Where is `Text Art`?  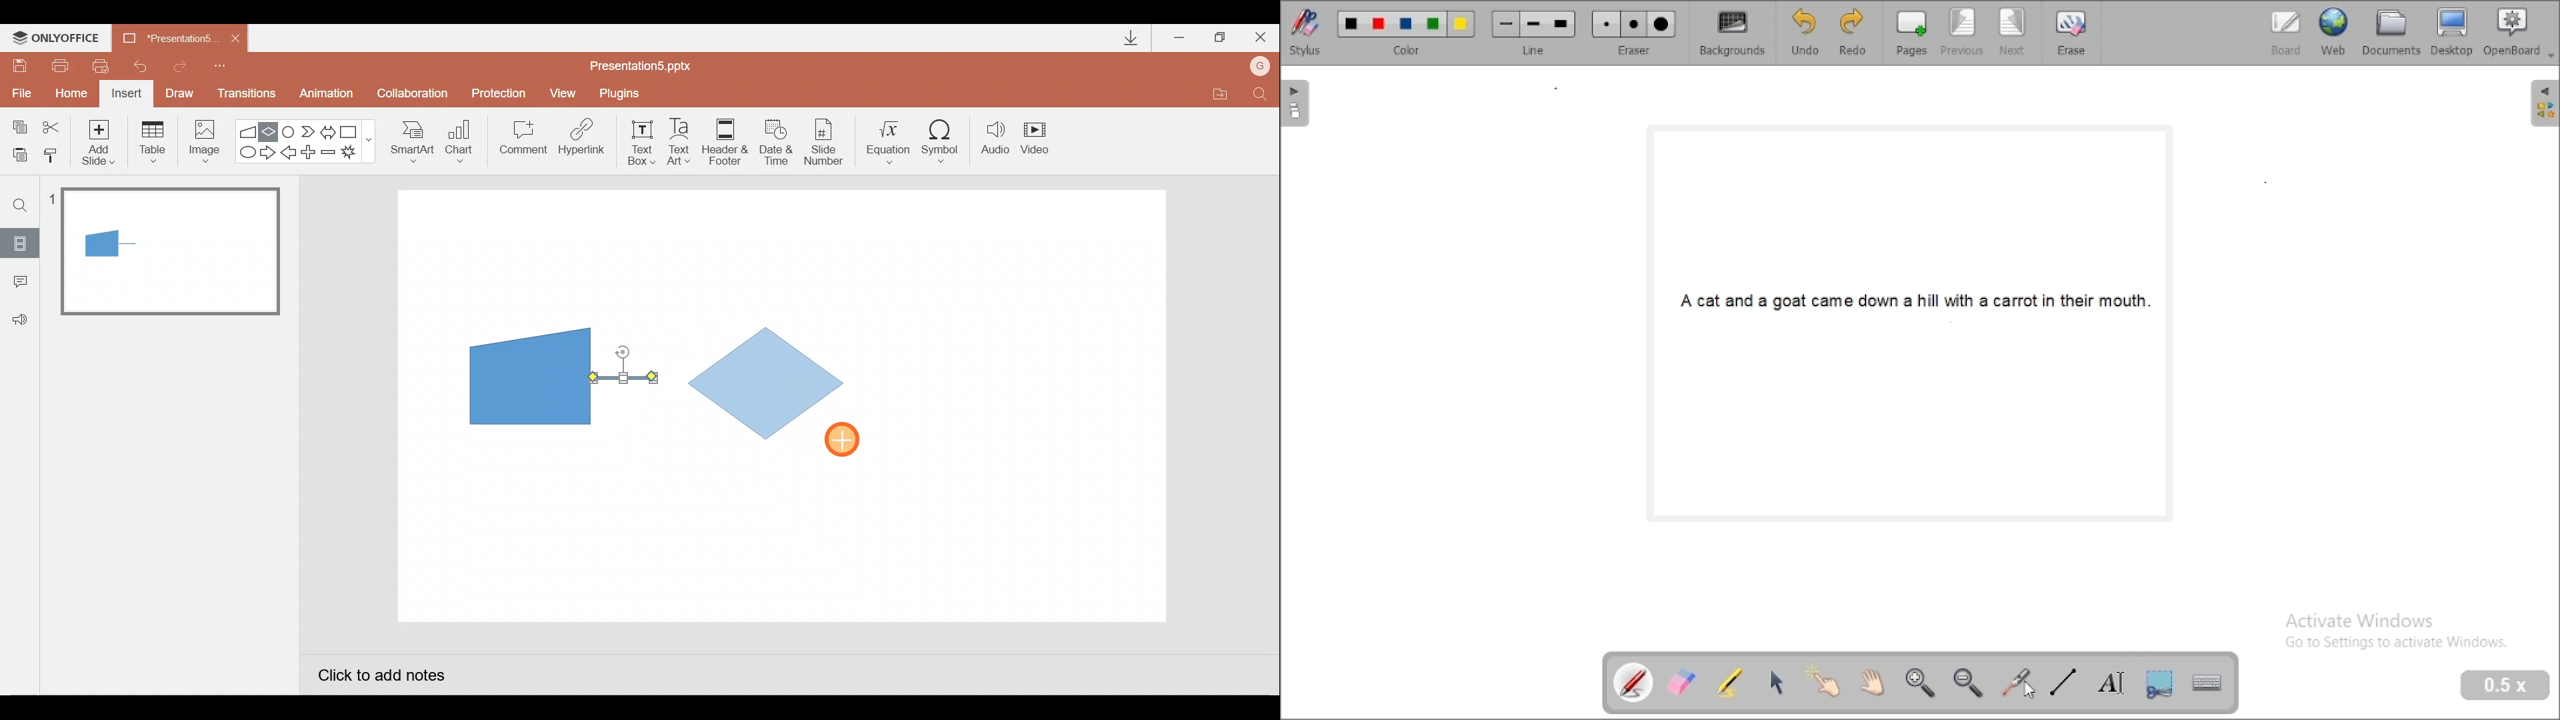
Text Art is located at coordinates (683, 141).